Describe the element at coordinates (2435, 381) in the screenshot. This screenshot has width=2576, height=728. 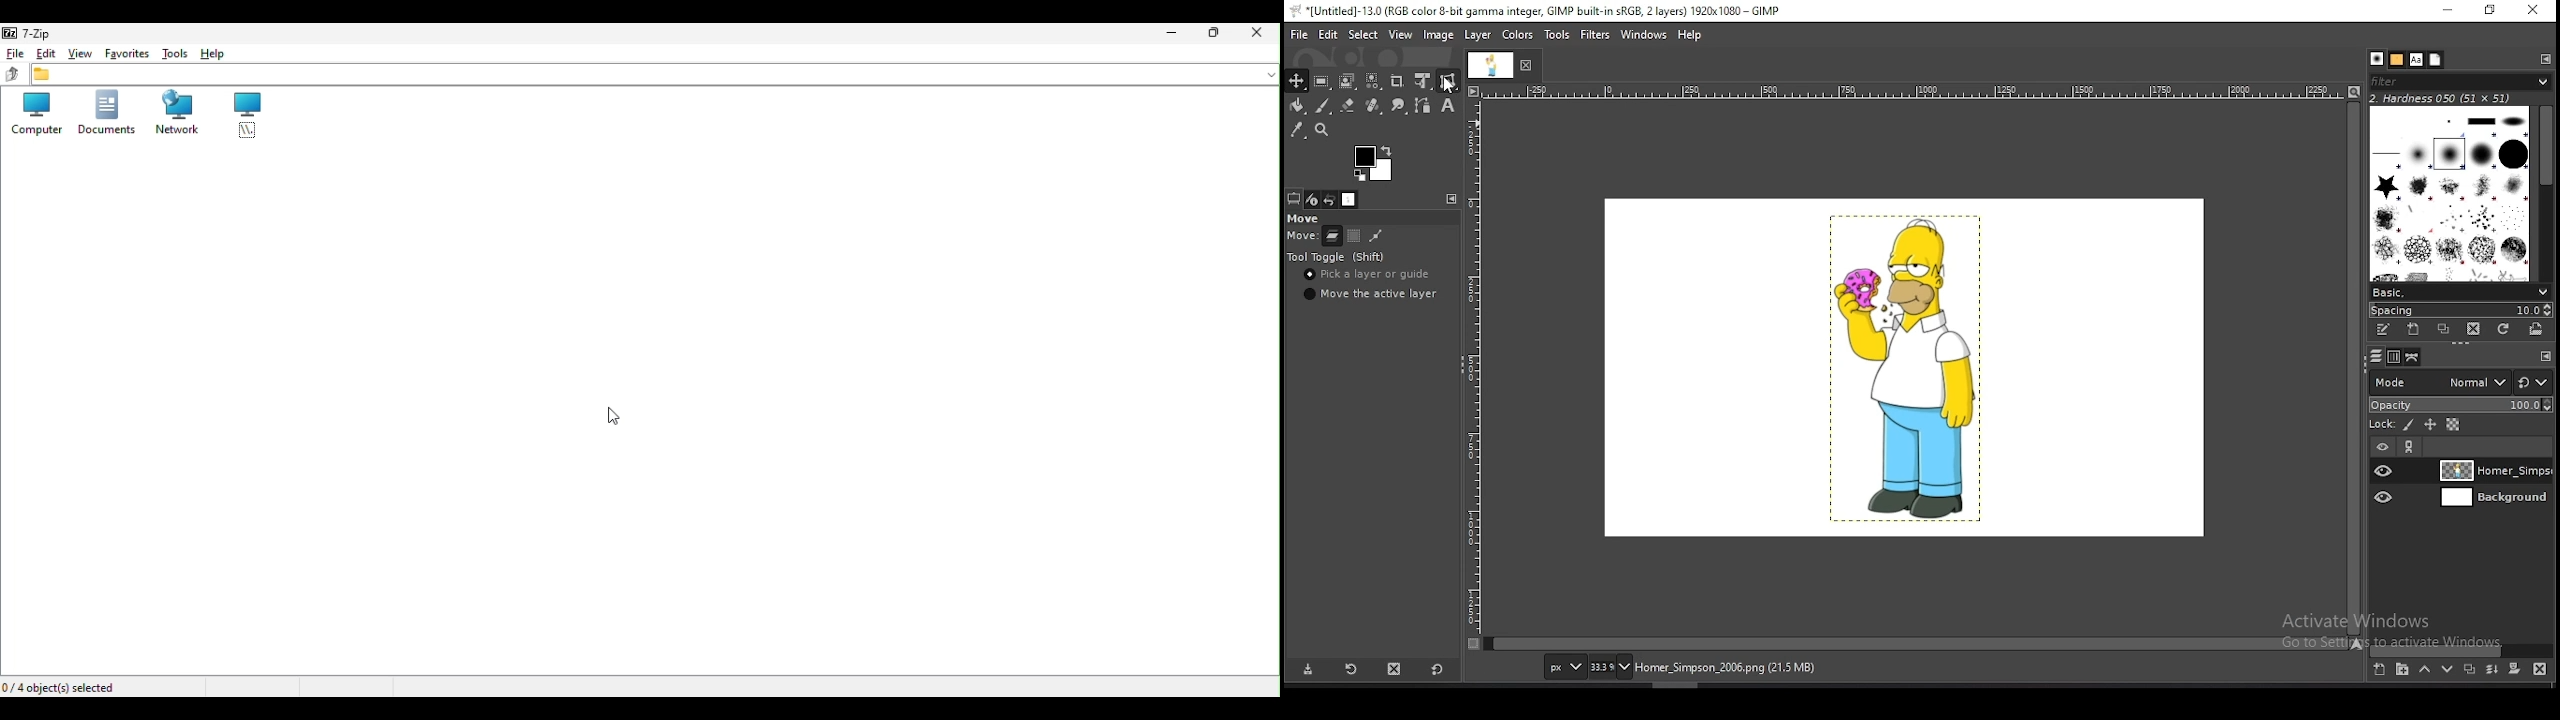
I see `blend mode` at that location.